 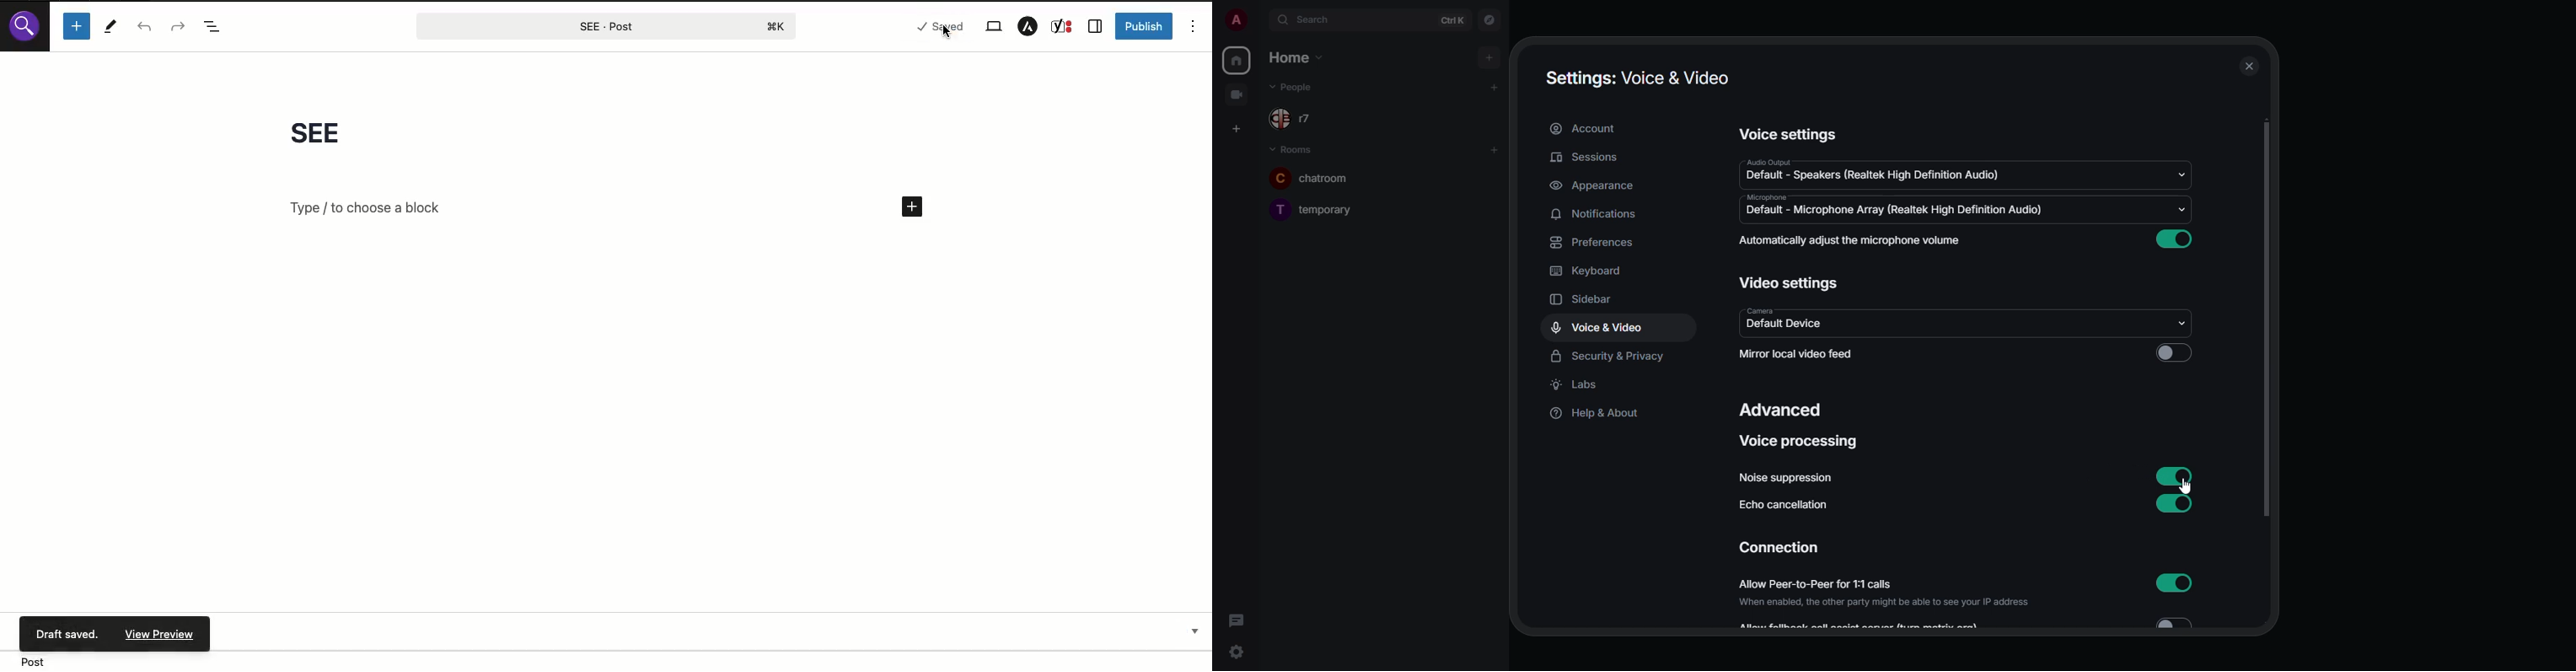 What do you see at coordinates (1590, 129) in the screenshot?
I see `account` at bounding box center [1590, 129].